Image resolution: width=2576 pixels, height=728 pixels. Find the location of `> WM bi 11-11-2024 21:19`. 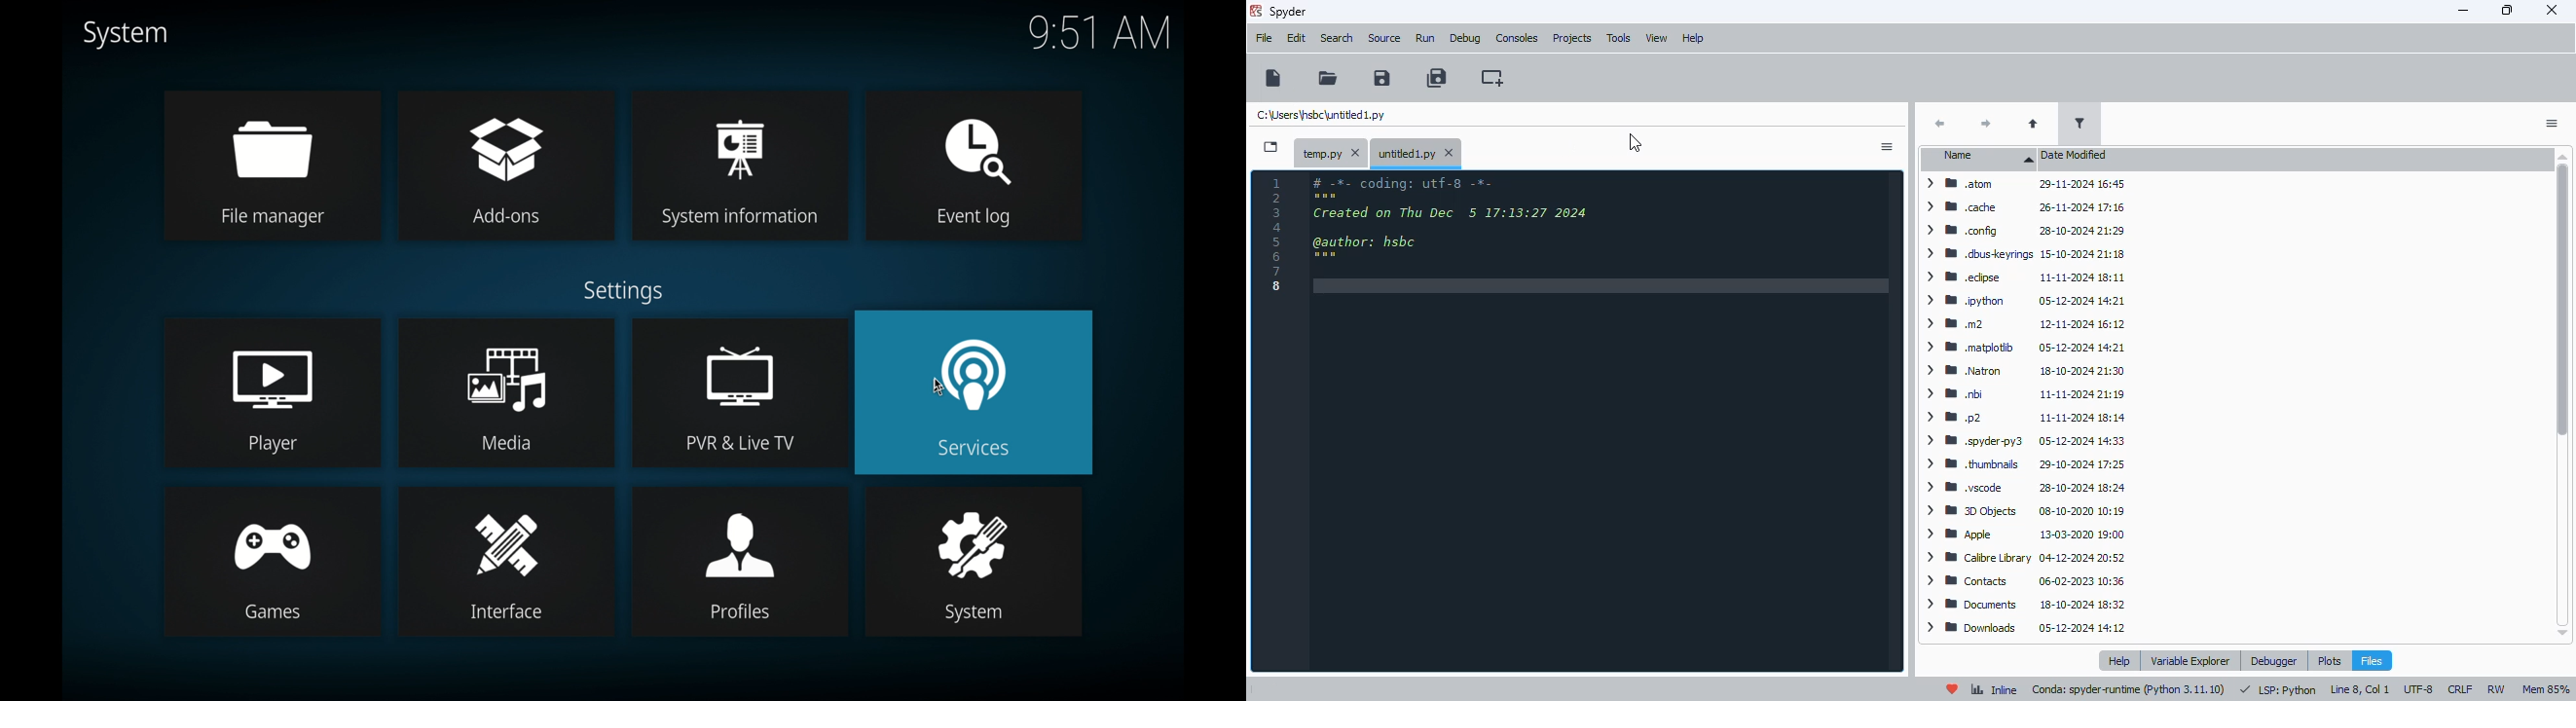

> WM bi 11-11-2024 21:19 is located at coordinates (2025, 393).